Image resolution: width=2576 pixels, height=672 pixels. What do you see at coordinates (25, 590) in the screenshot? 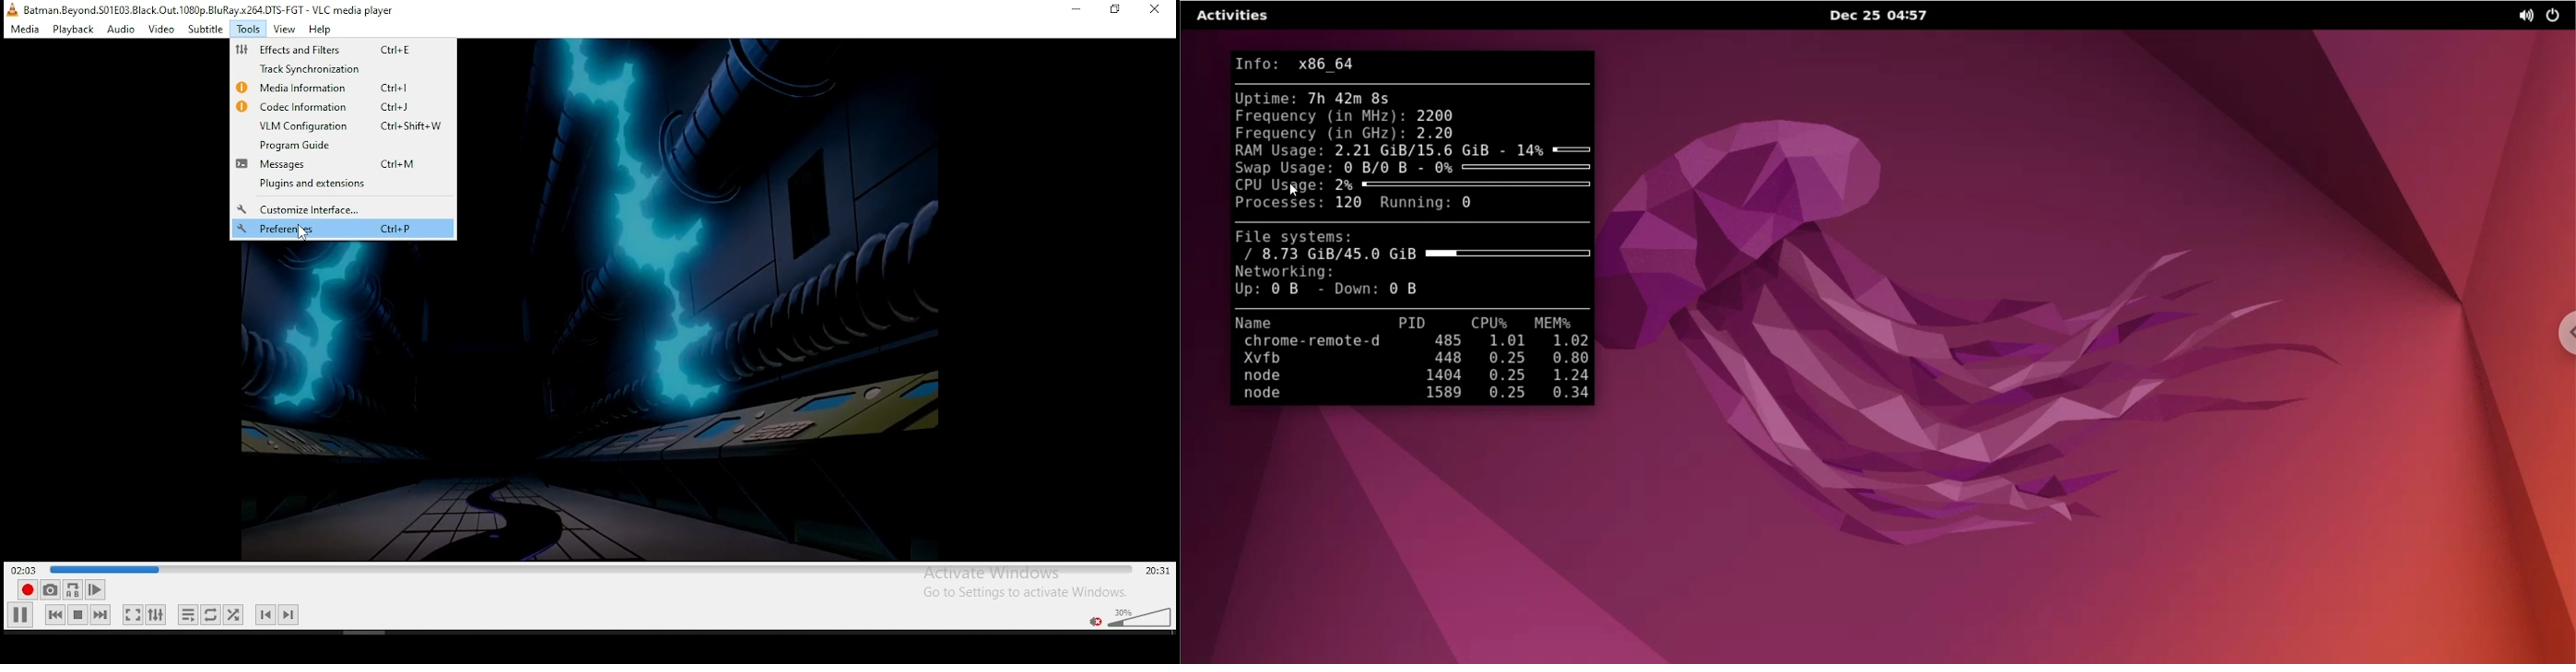
I see `record` at bounding box center [25, 590].